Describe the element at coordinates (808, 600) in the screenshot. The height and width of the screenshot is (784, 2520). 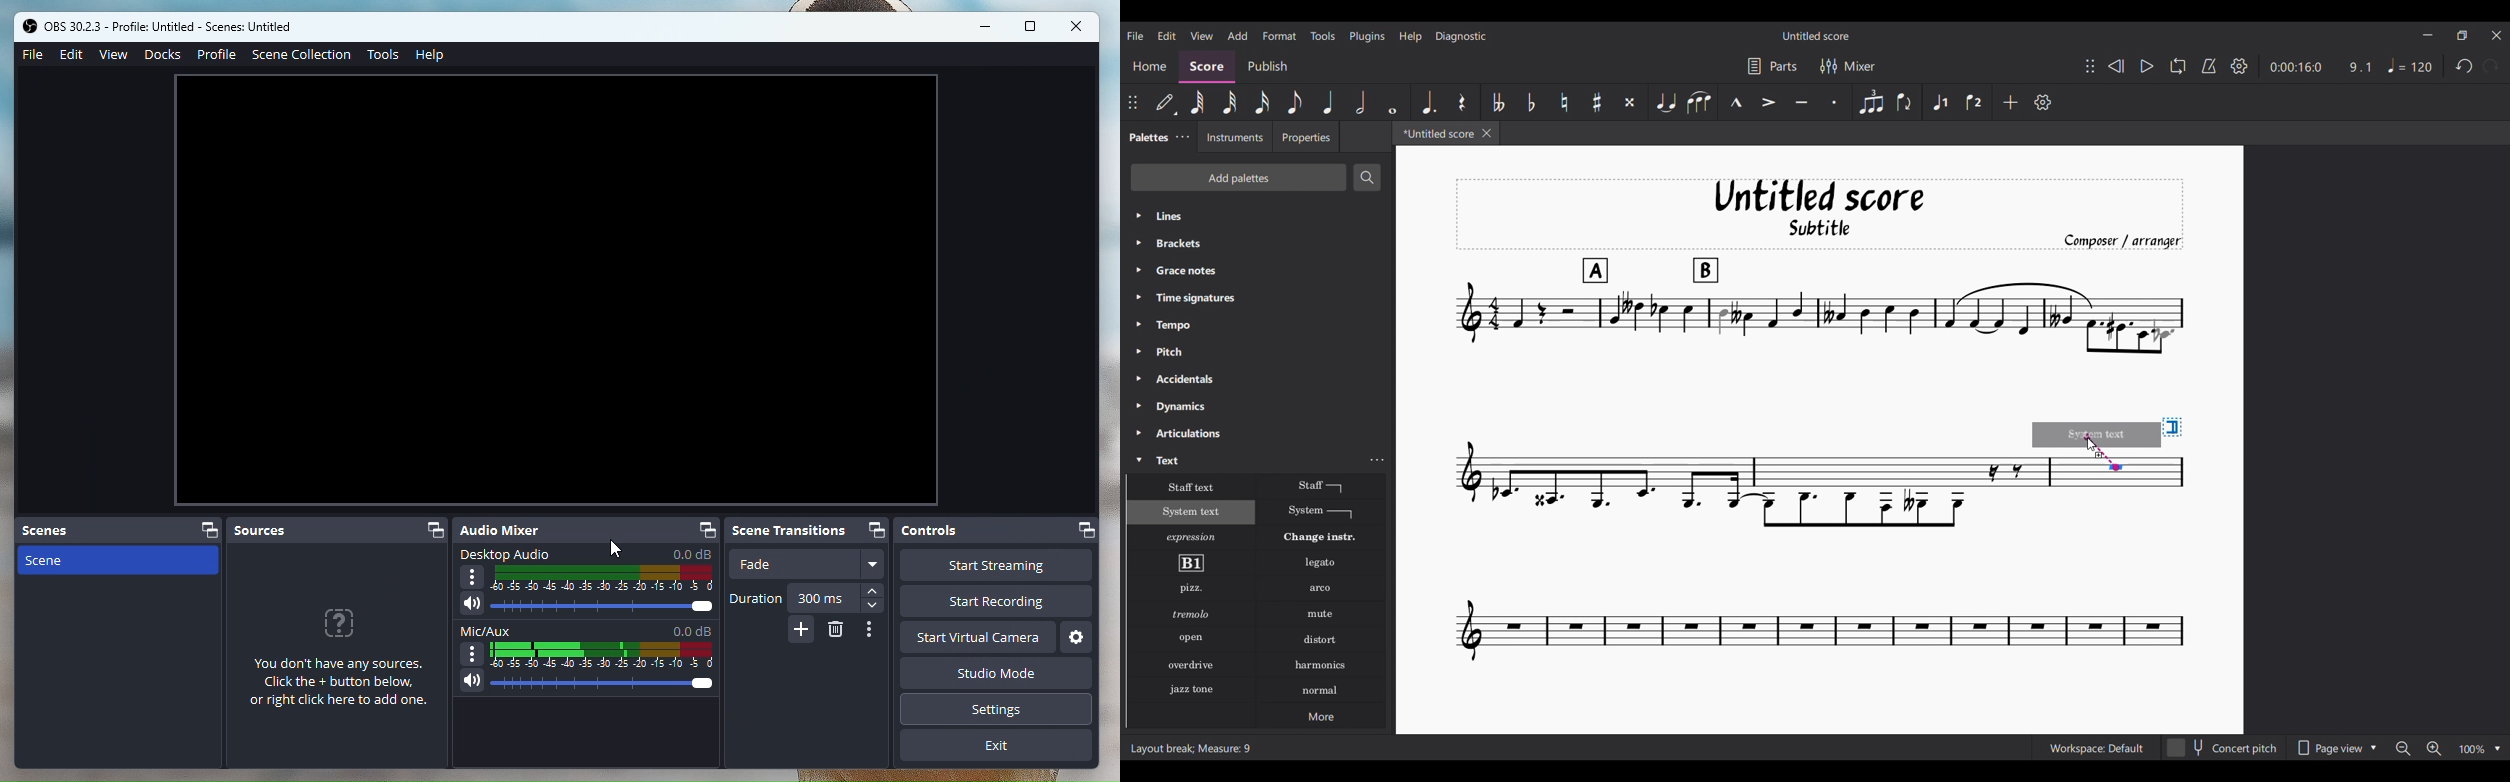
I see `Duration` at that location.